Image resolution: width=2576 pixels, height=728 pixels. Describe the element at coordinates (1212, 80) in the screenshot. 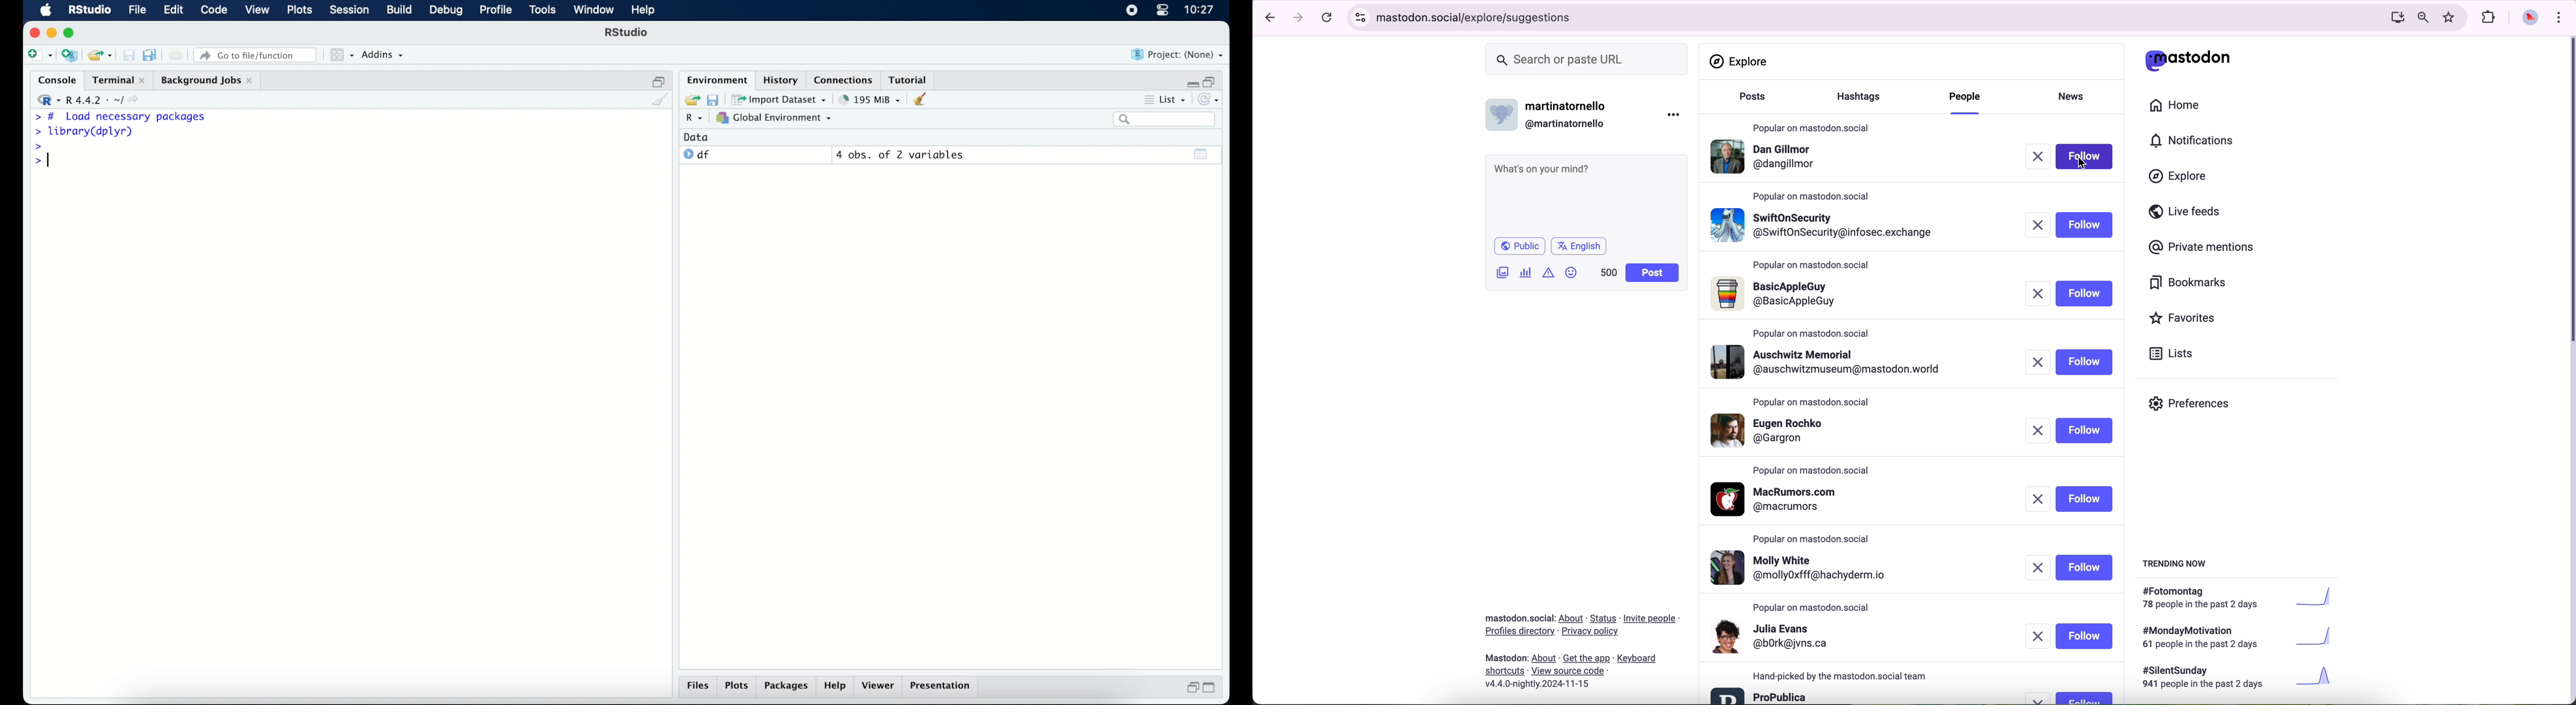

I see `restore down` at that location.